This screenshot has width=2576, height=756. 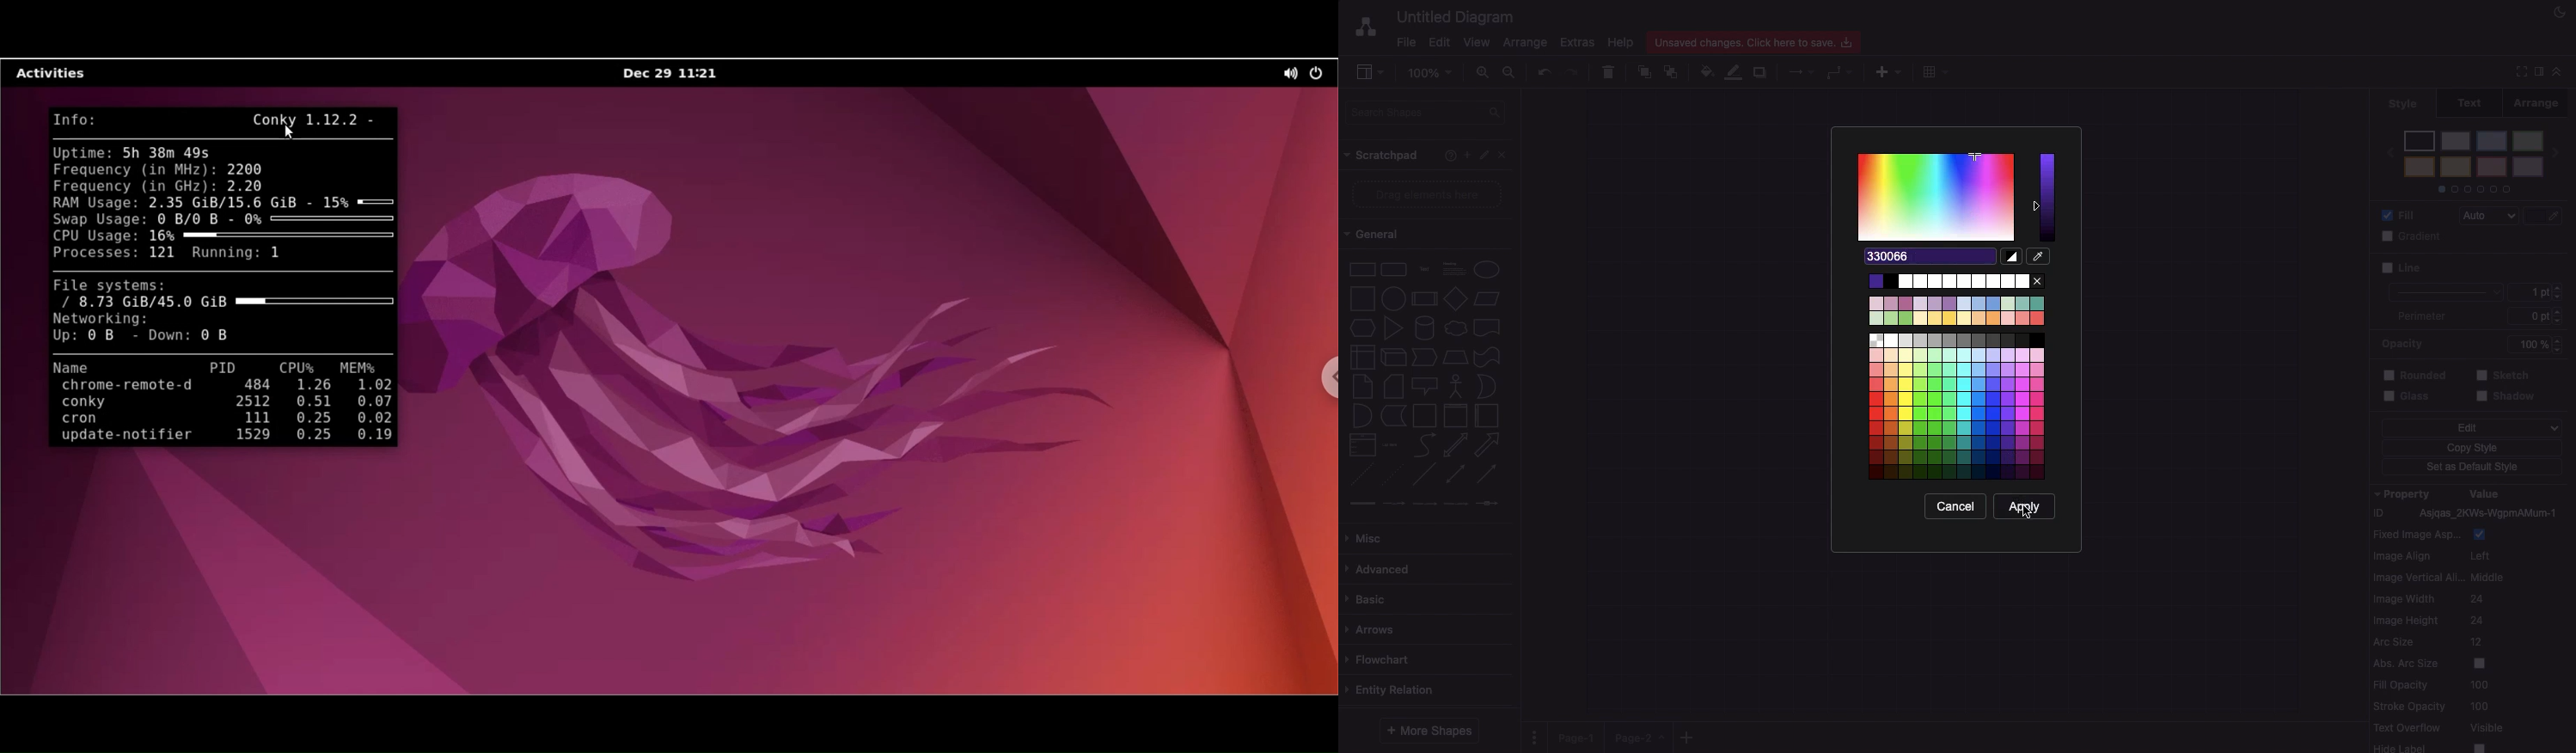 I want to click on Duplicate, so click(x=1762, y=70).